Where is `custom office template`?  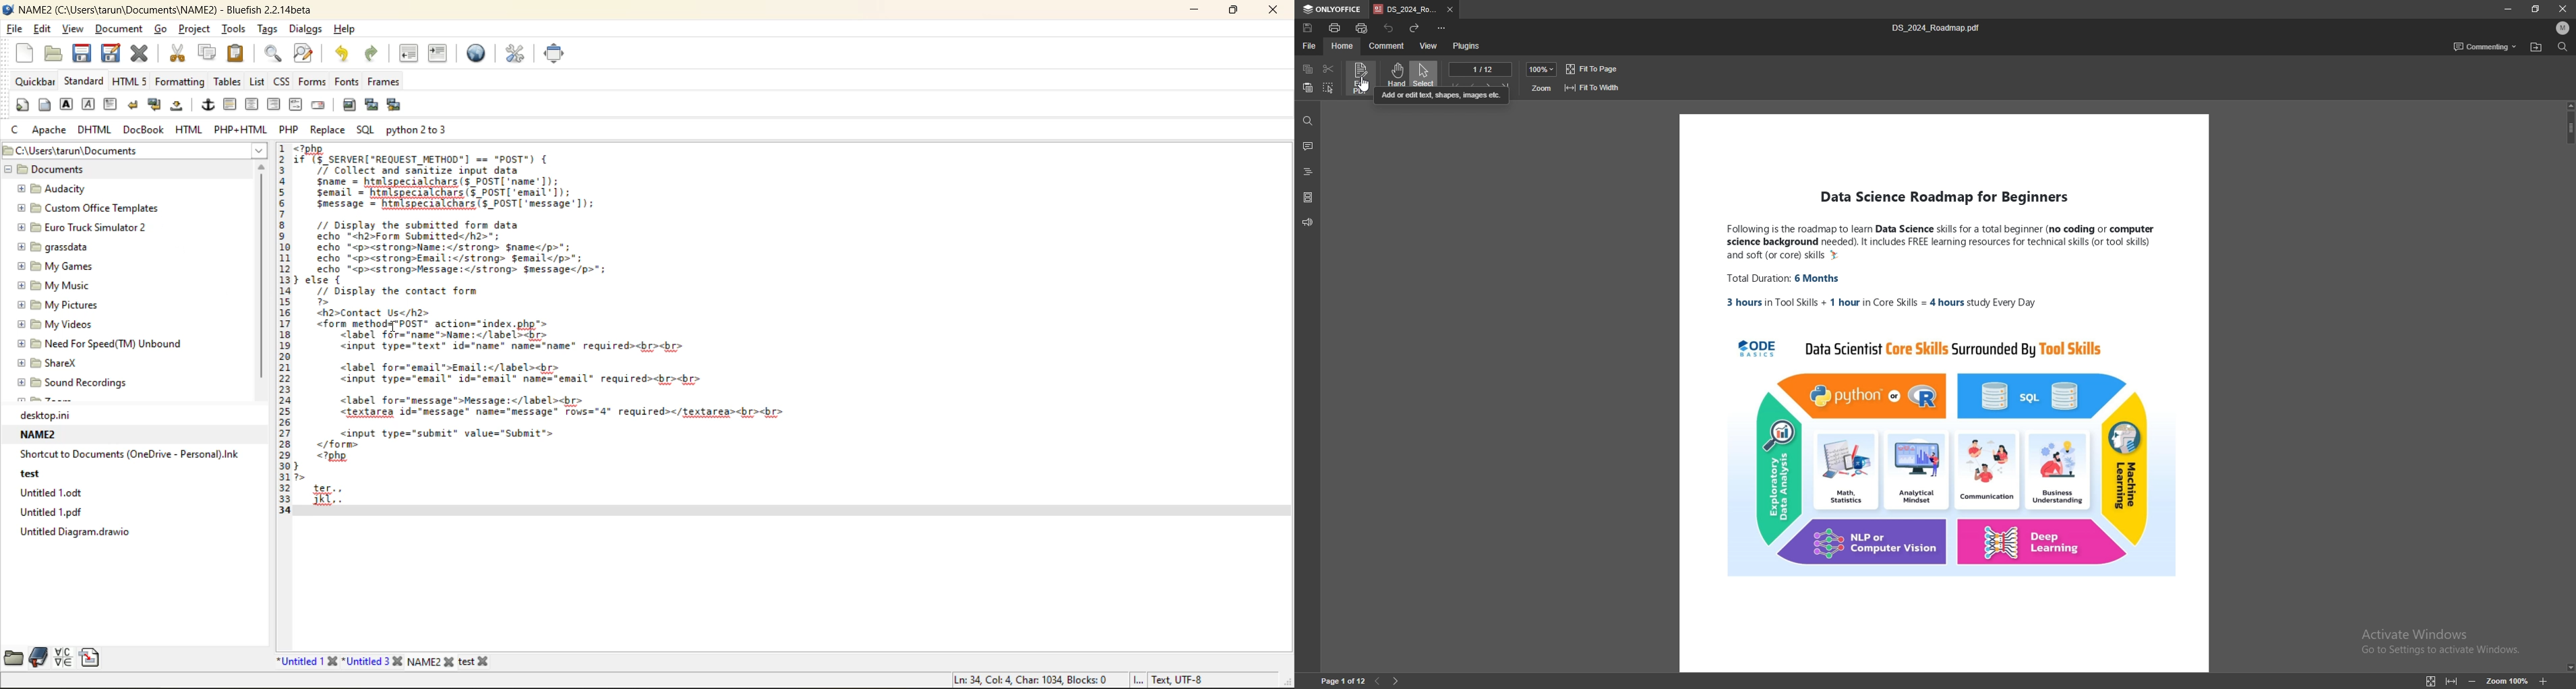
custom office template is located at coordinates (84, 208).